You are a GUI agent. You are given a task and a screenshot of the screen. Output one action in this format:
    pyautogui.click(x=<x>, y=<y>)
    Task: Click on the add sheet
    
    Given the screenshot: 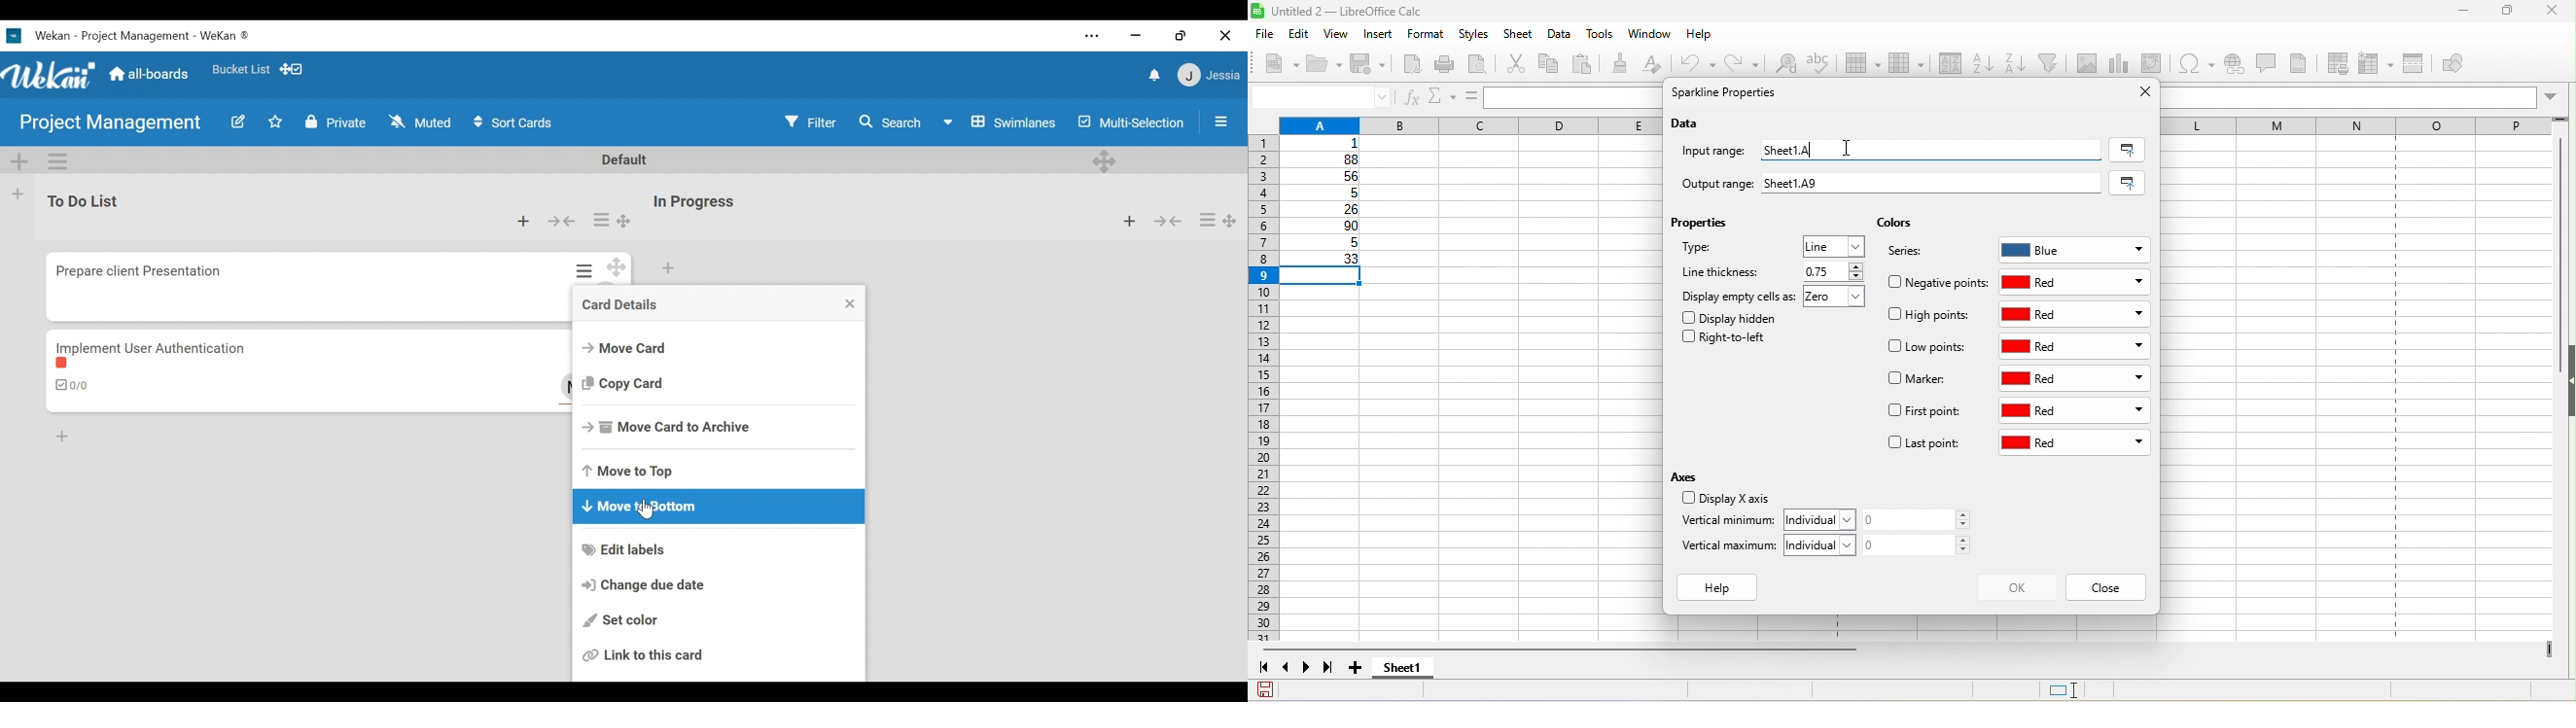 What is the action you would take?
    pyautogui.click(x=1358, y=668)
    